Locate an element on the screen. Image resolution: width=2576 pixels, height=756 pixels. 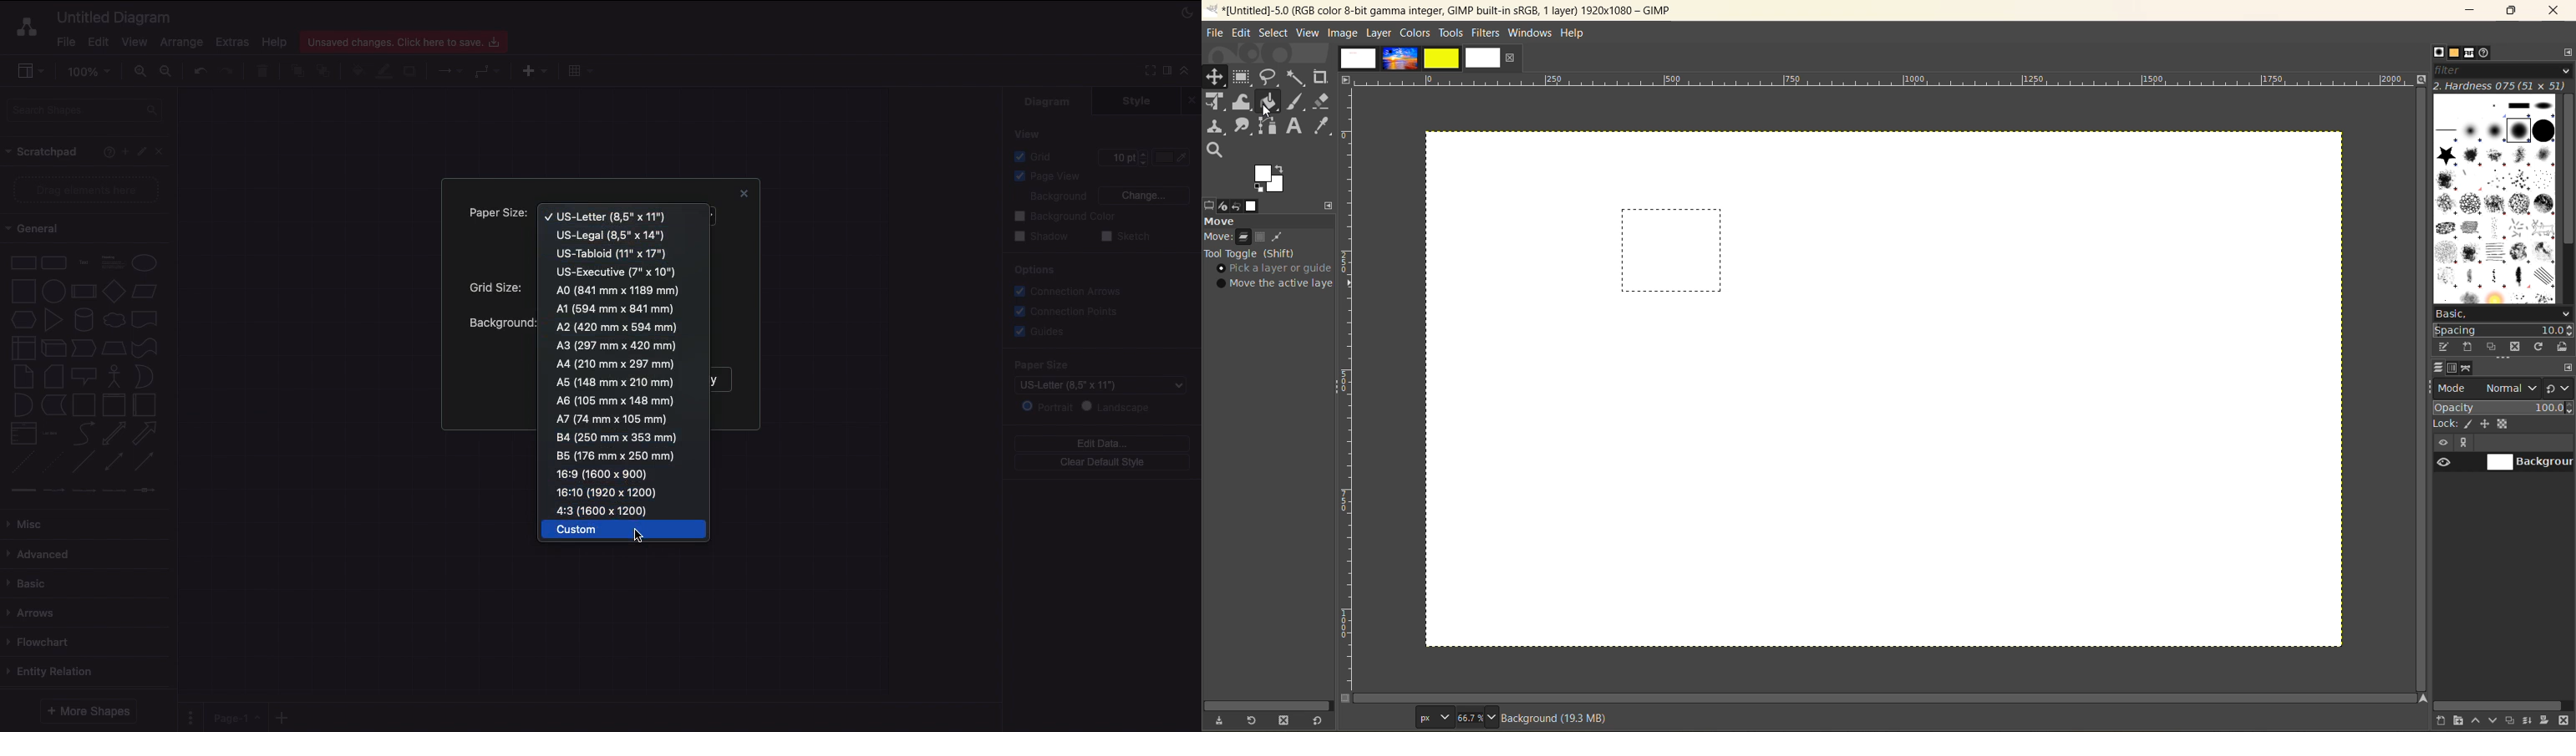
Page view is located at coordinates (1044, 177).